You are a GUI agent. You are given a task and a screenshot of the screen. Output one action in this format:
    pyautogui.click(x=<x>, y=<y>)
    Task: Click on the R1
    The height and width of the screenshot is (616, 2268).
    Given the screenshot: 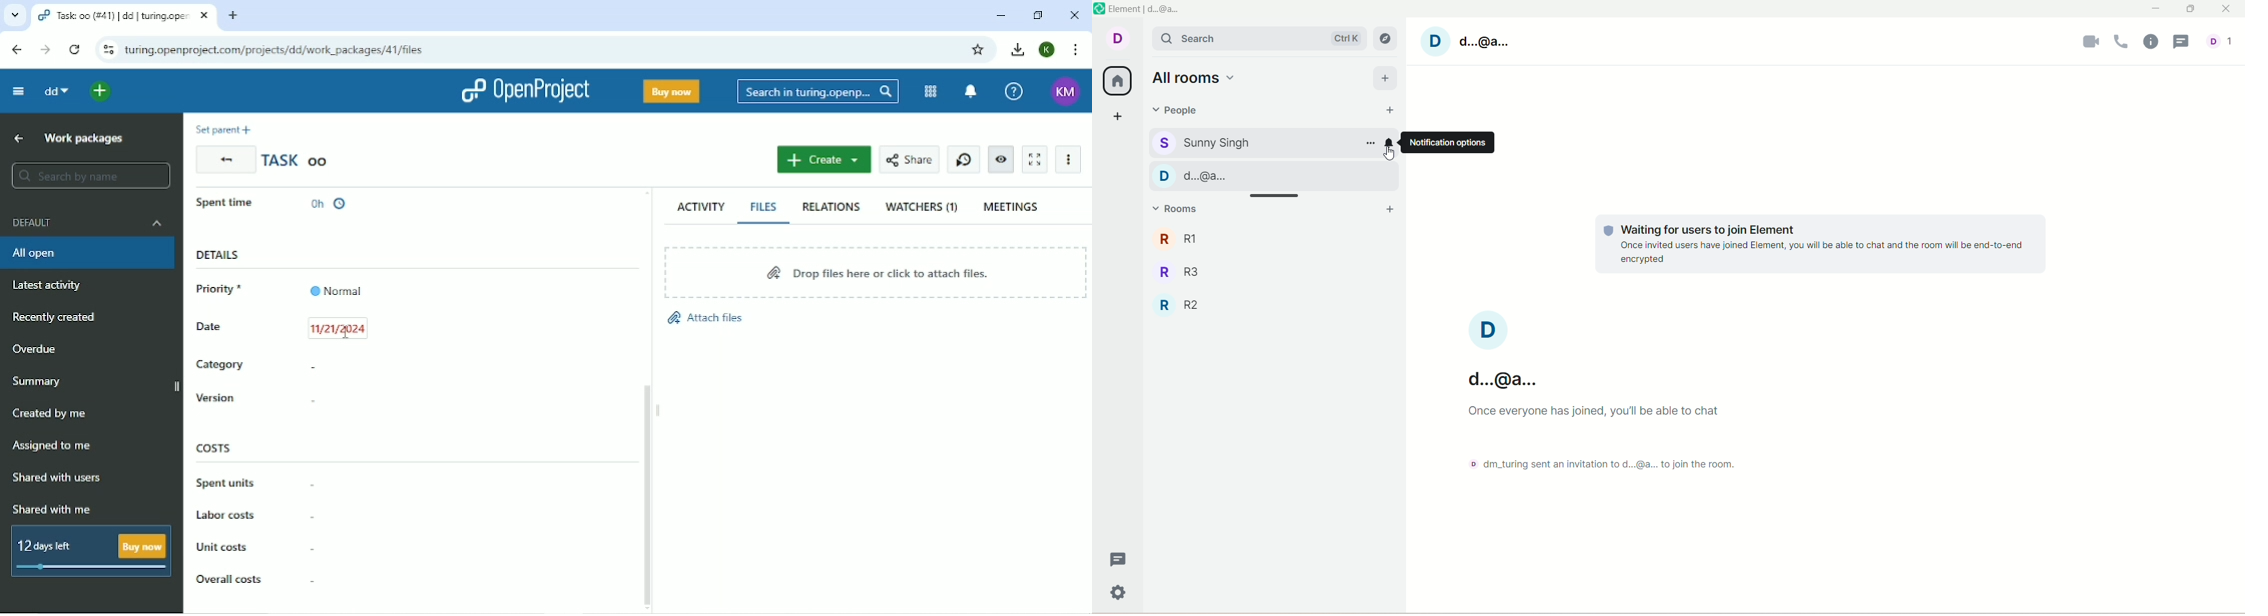 What is the action you would take?
    pyautogui.click(x=1275, y=239)
    